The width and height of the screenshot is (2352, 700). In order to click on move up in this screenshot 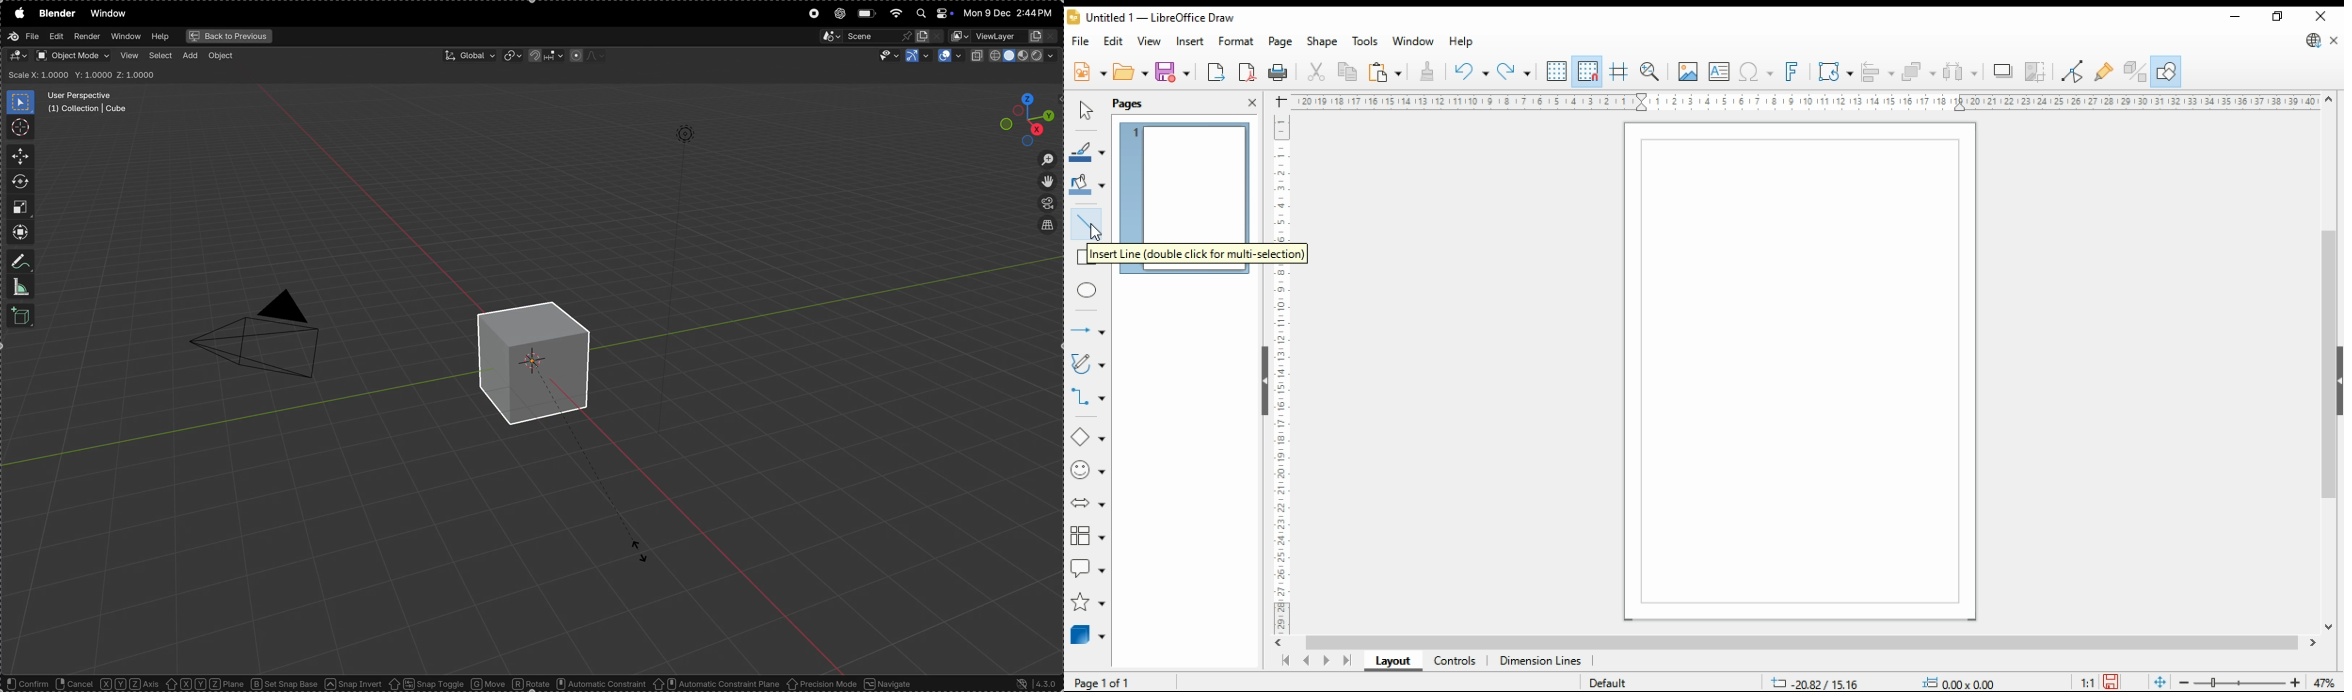, I will do `click(2329, 100)`.